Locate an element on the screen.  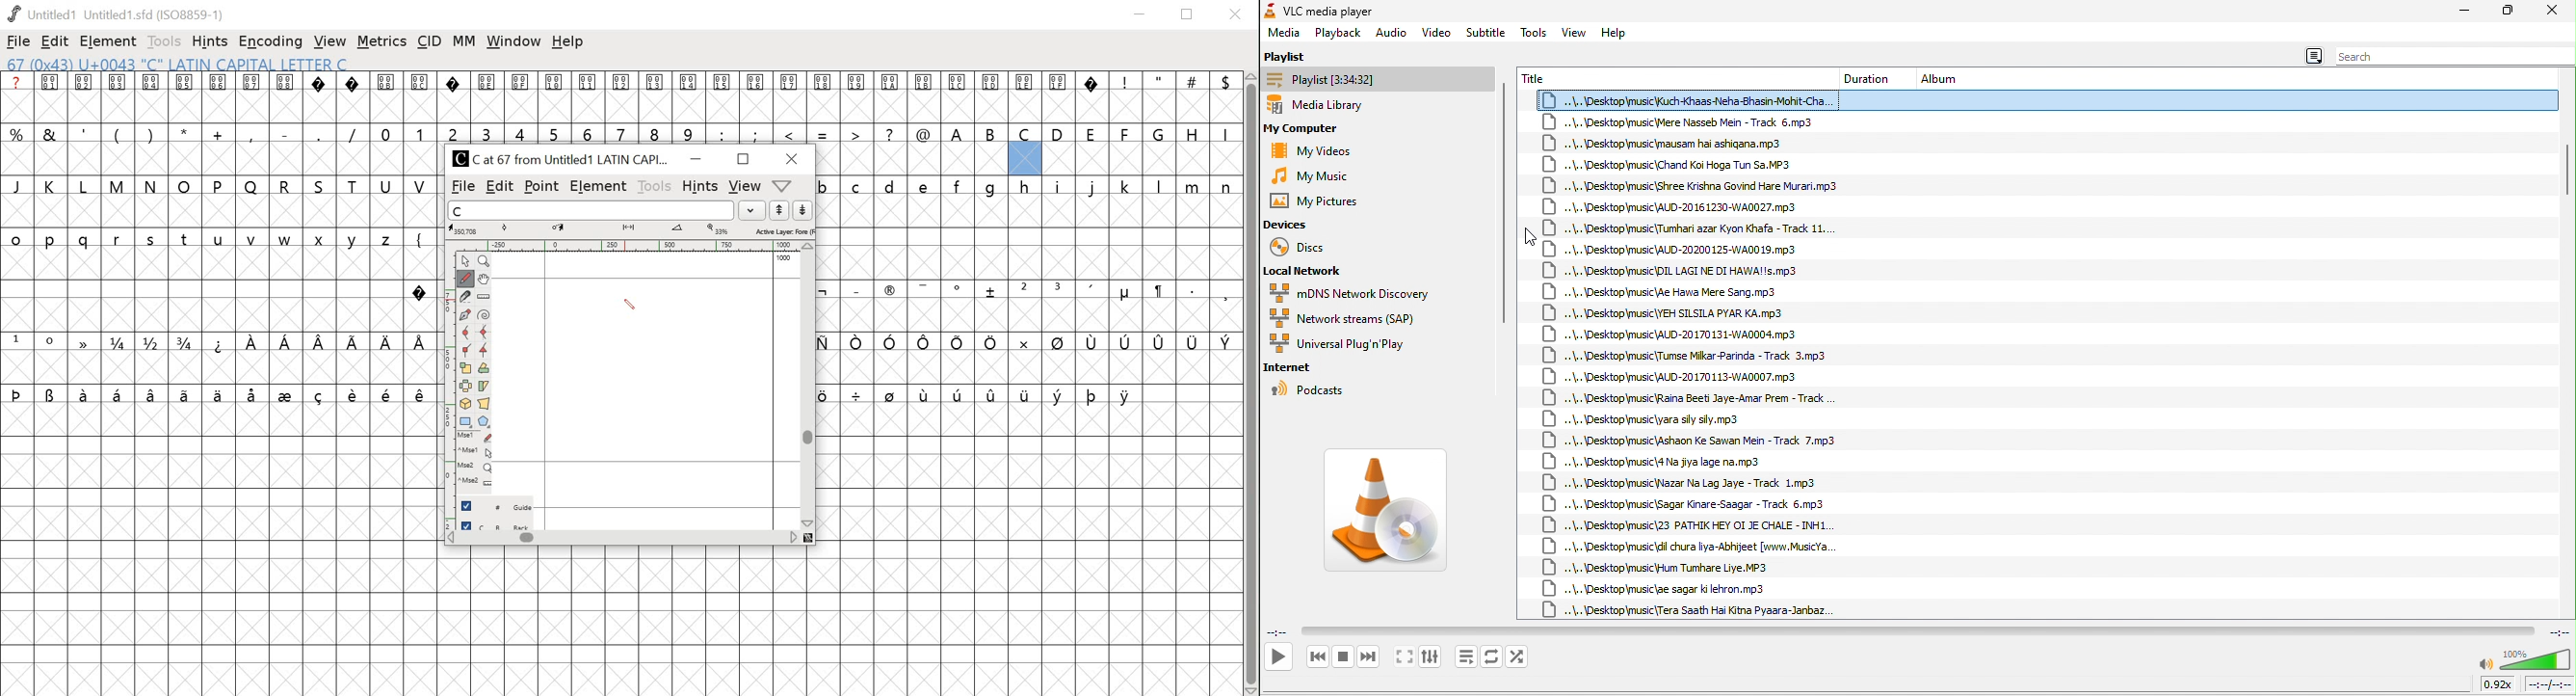
elapsed time is located at coordinates (1279, 630).